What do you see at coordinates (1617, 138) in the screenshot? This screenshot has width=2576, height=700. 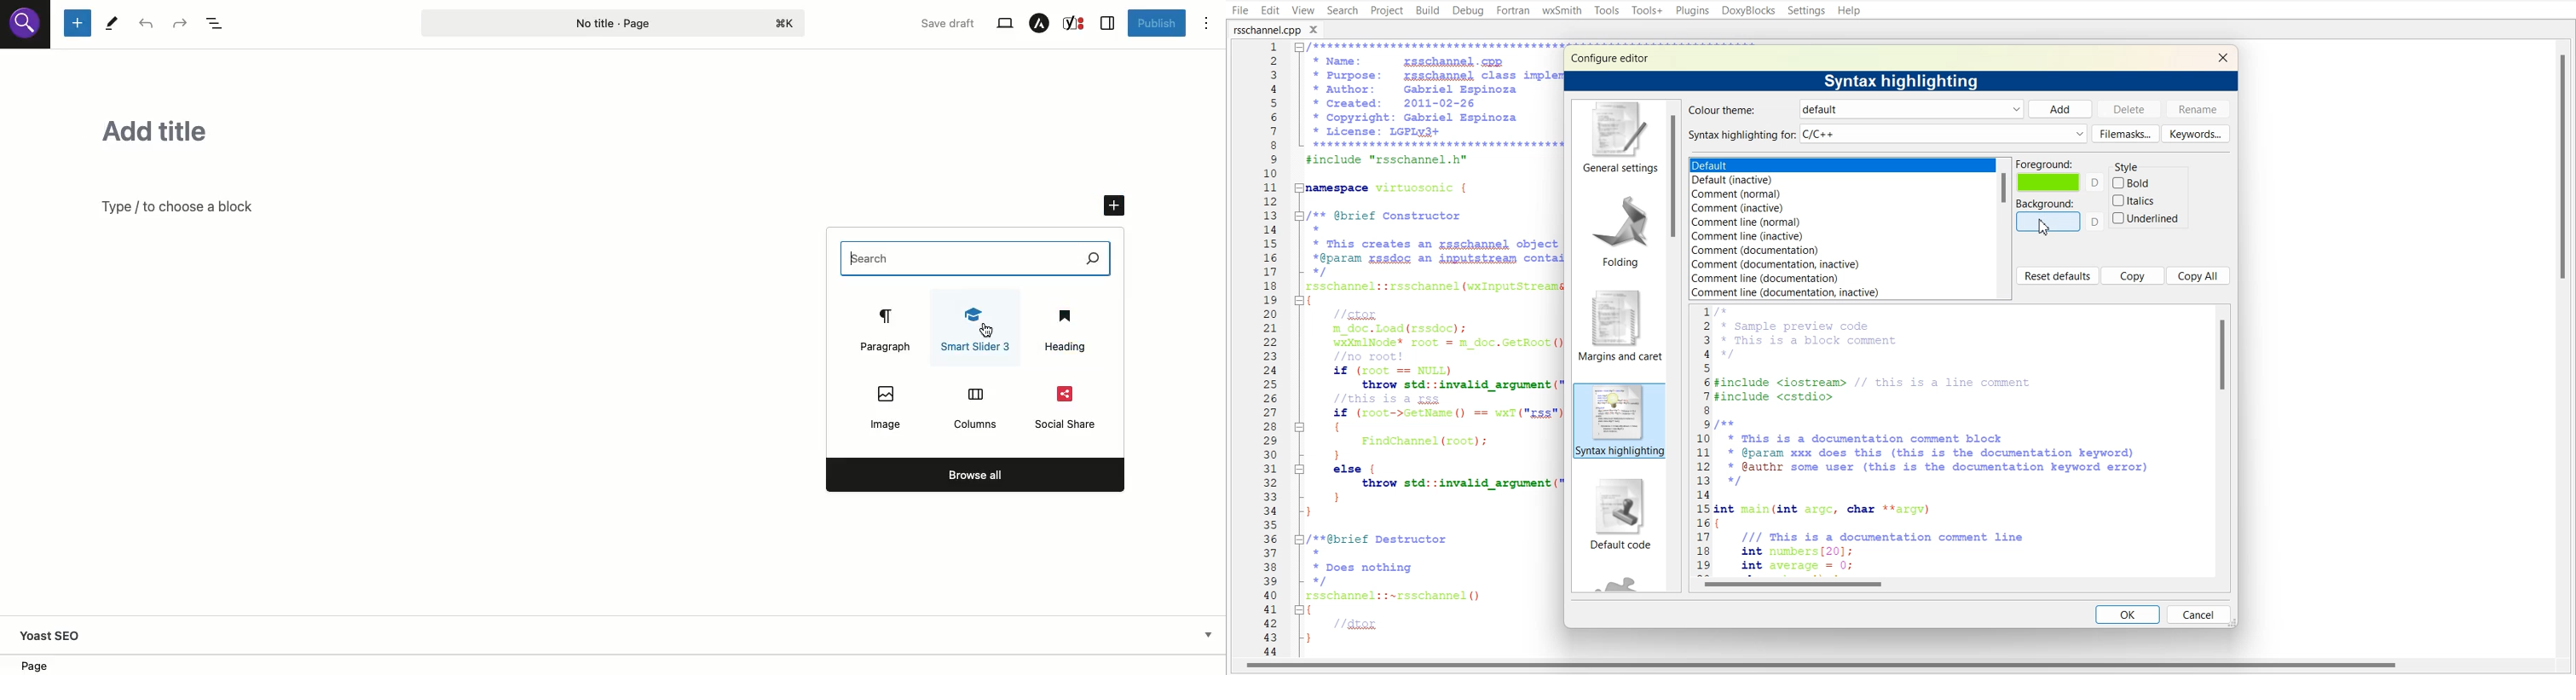 I see `General settings` at bounding box center [1617, 138].